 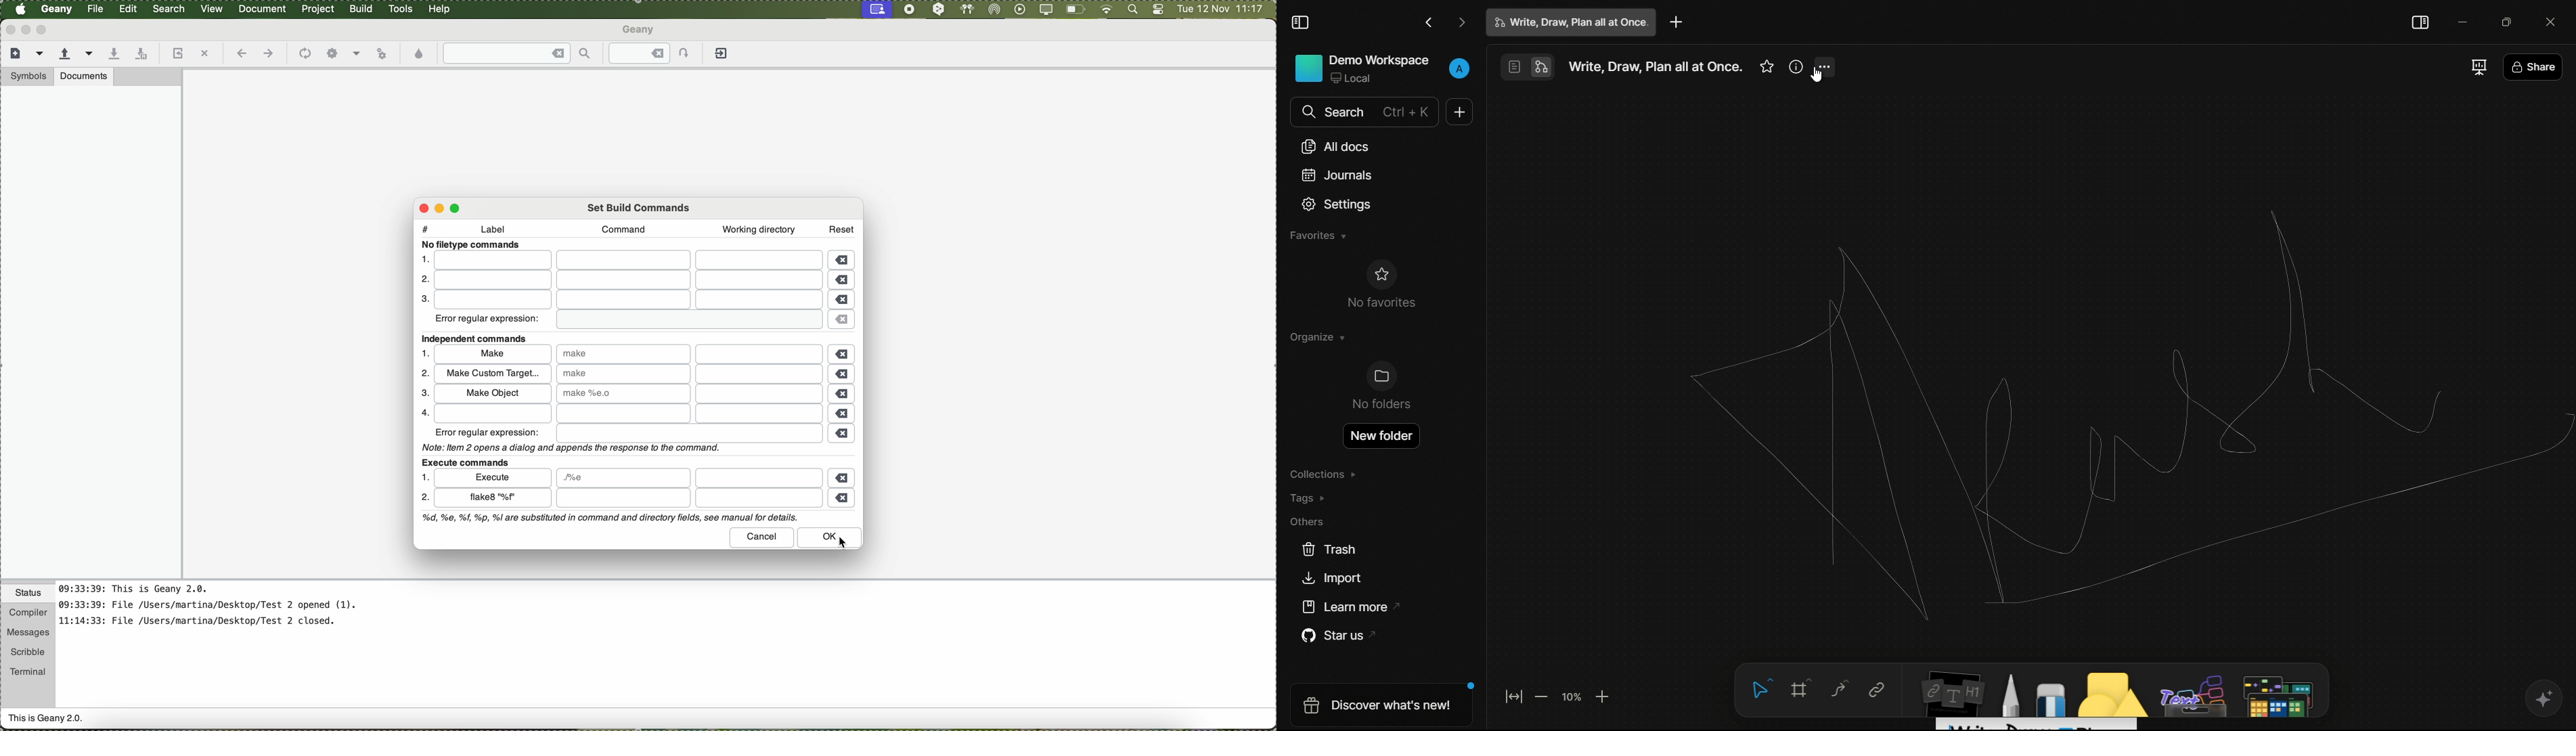 What do you see at coordinates (488, 432) in the screenshot?
I see `error regular expression:` at bounding box center [488, 432].